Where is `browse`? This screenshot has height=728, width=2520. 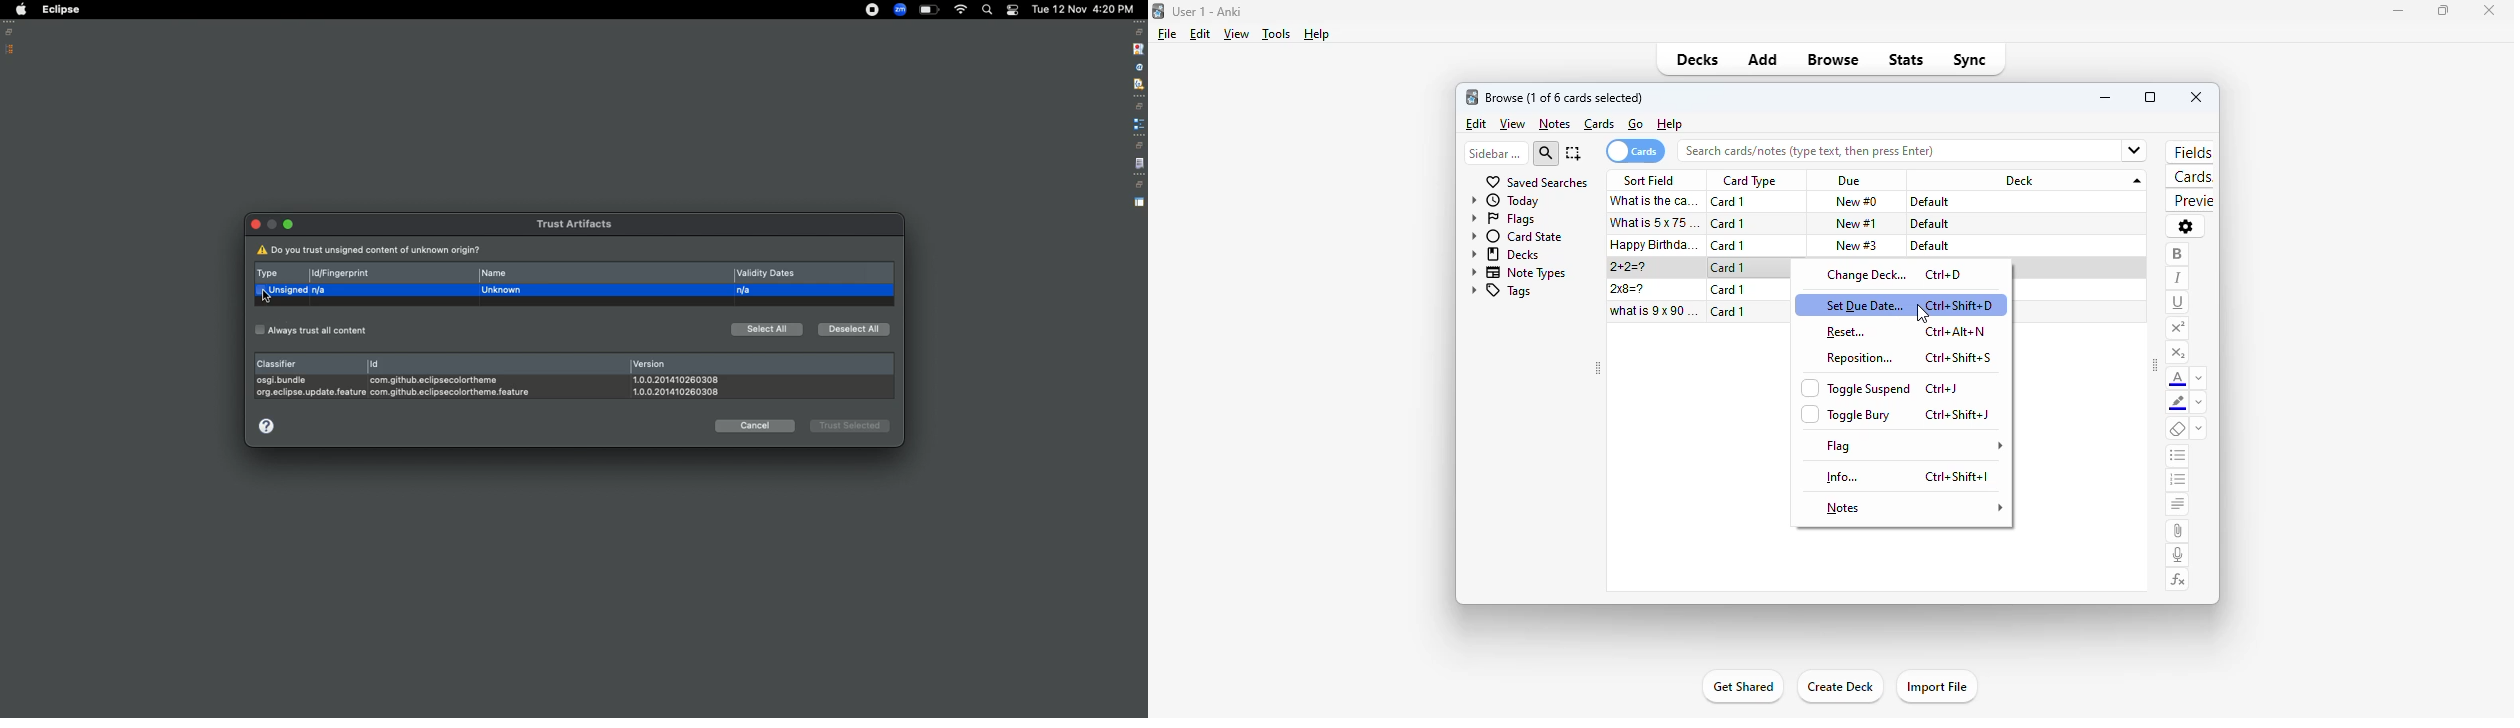 browse is located at coordinates (1834, 61).